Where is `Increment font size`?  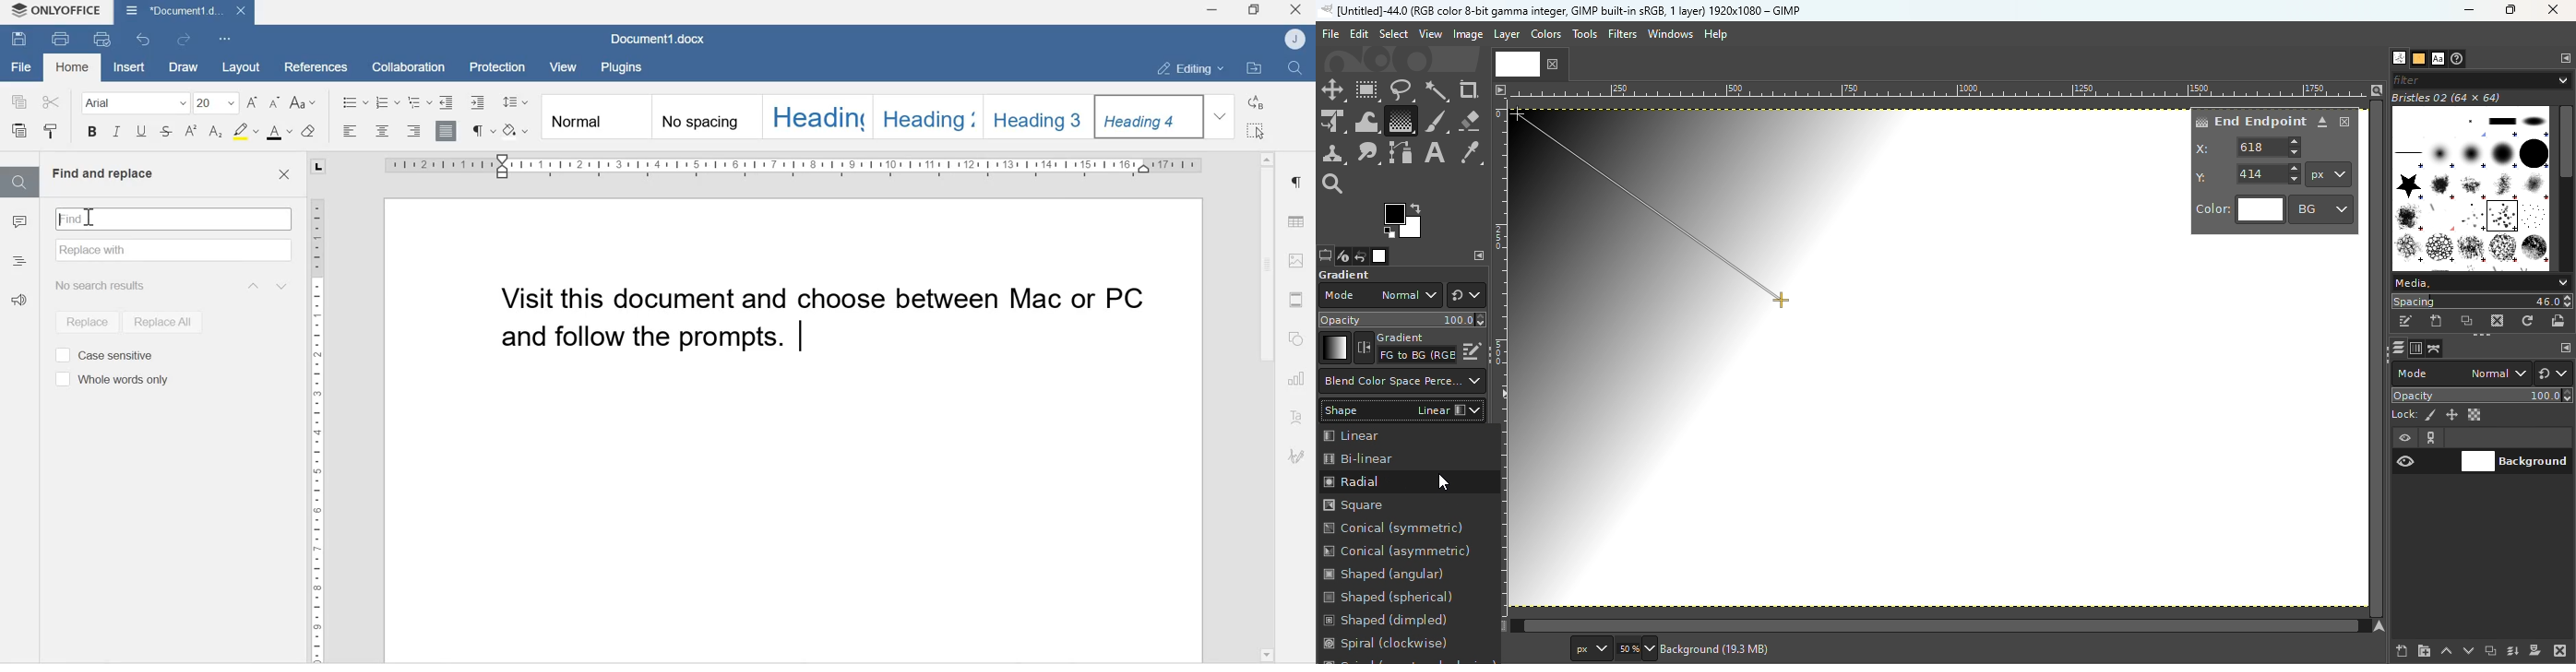 Increment font size is located at coordinates (254, 102).